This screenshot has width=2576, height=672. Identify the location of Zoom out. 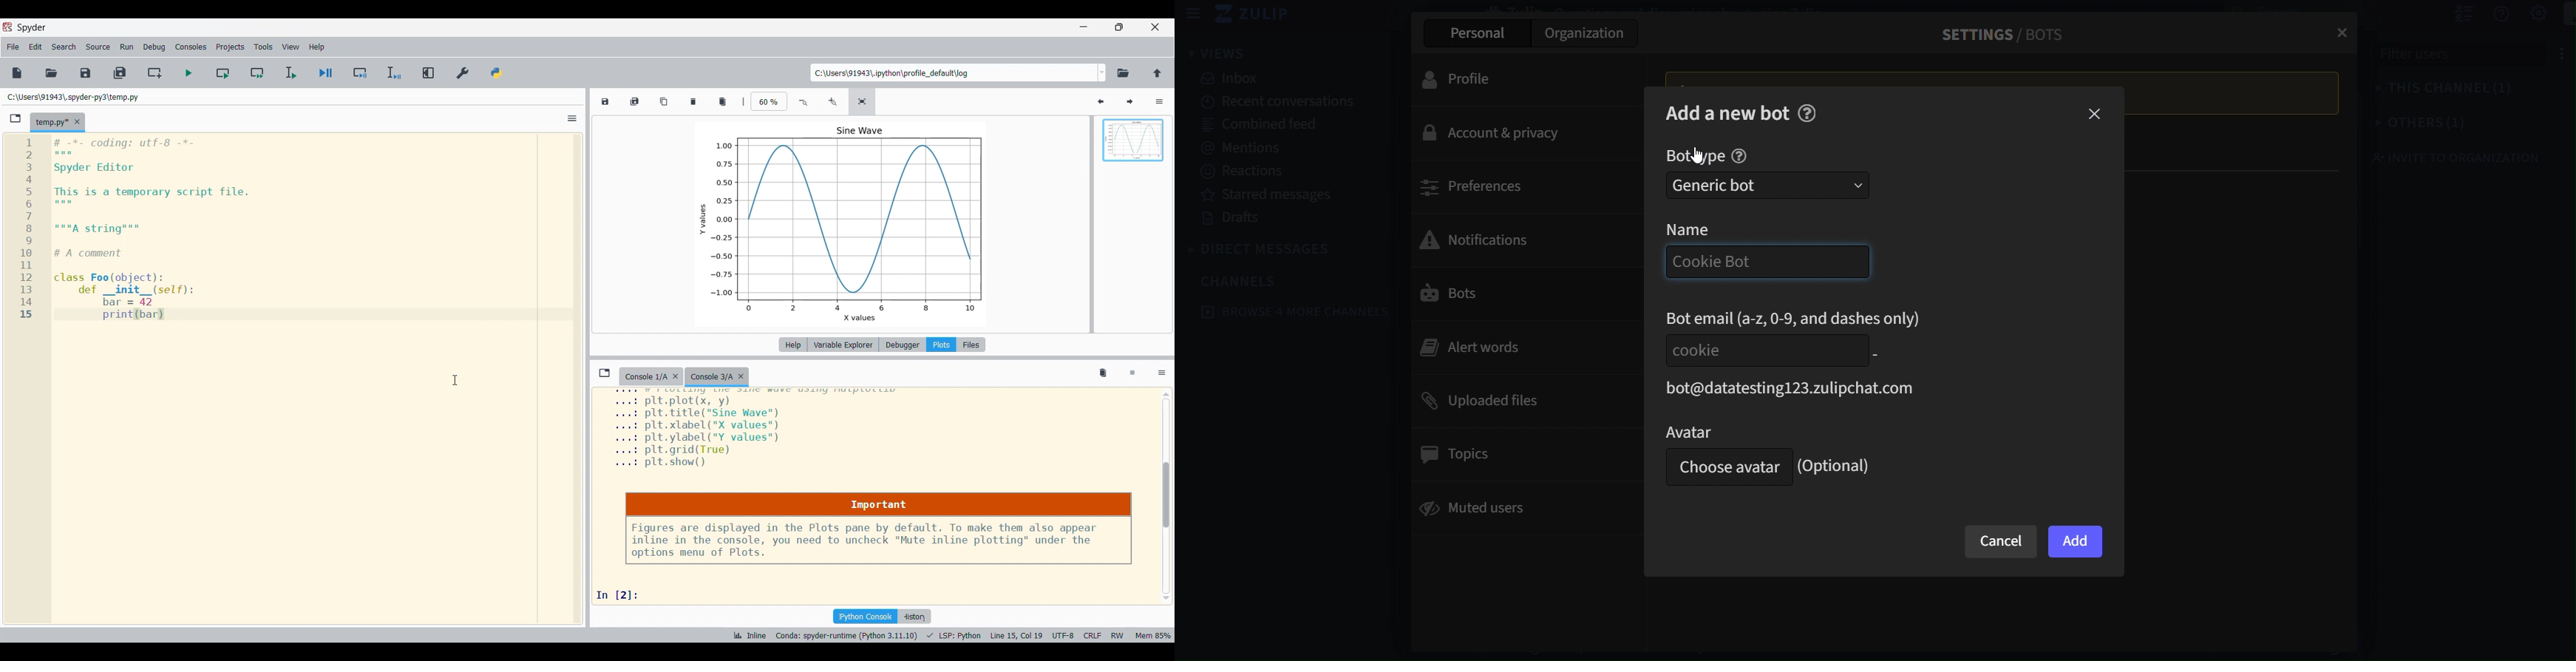
(805, 102).